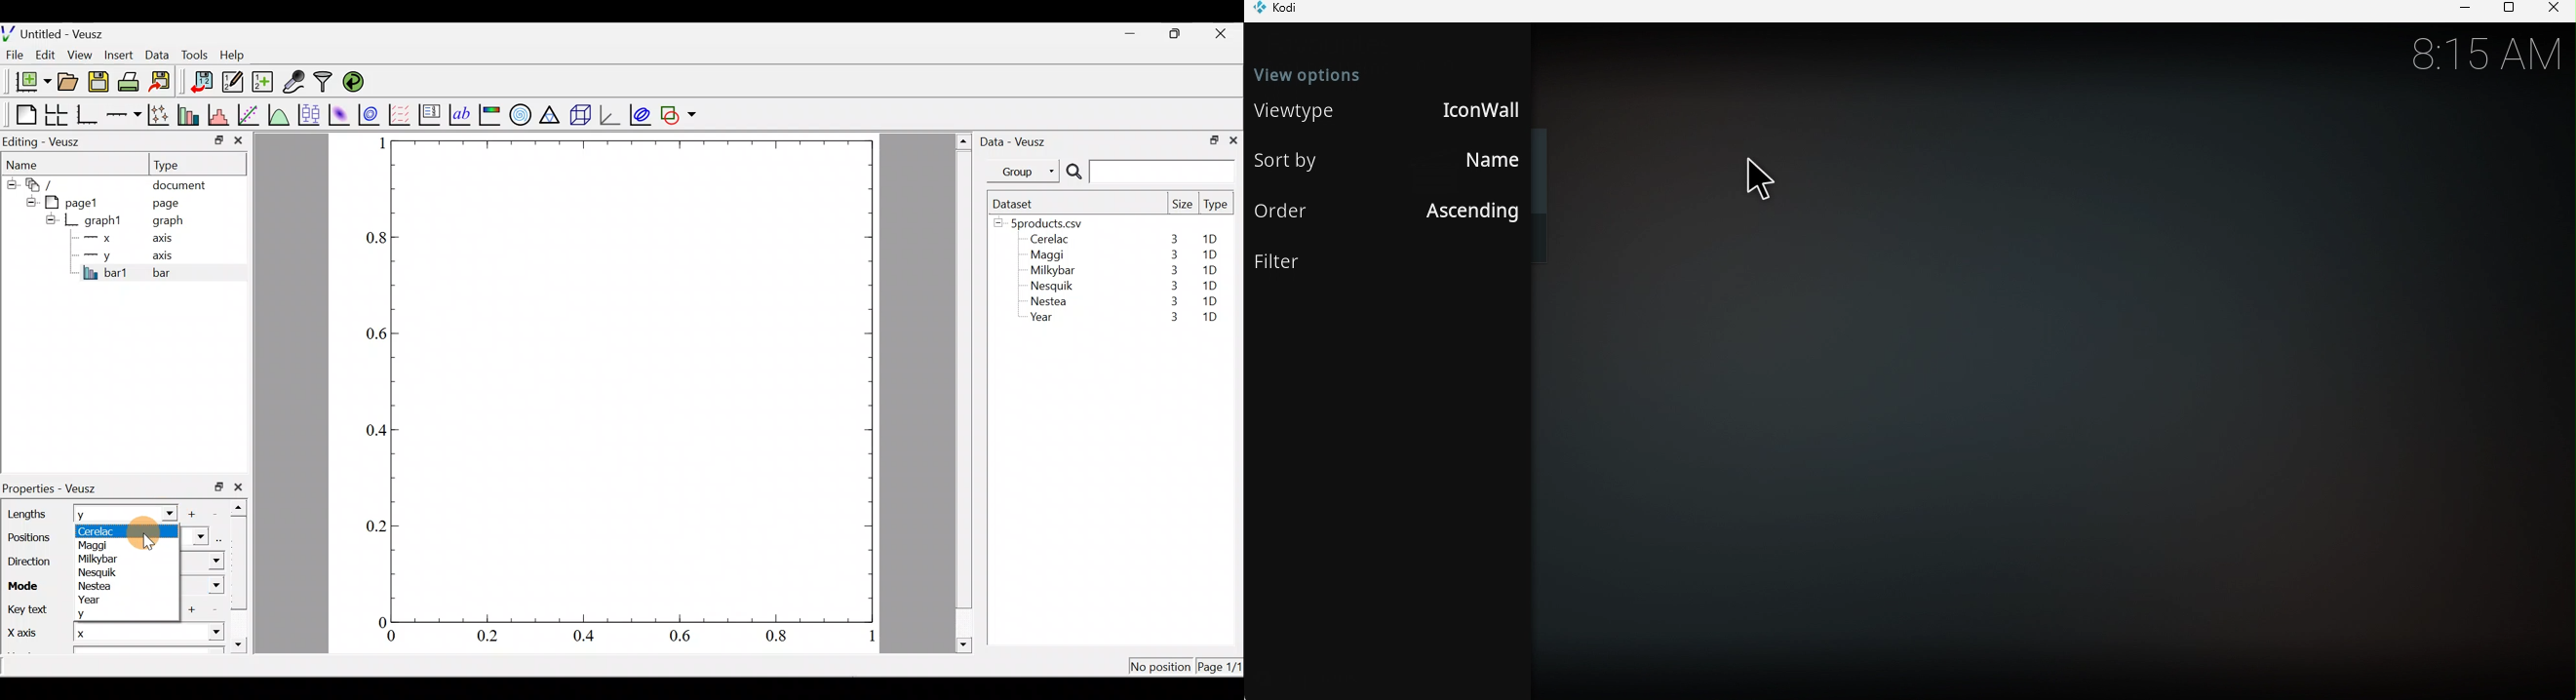  Describe the element at coordinates (32, 563) in the screenshot. I see `Direction` at that location.